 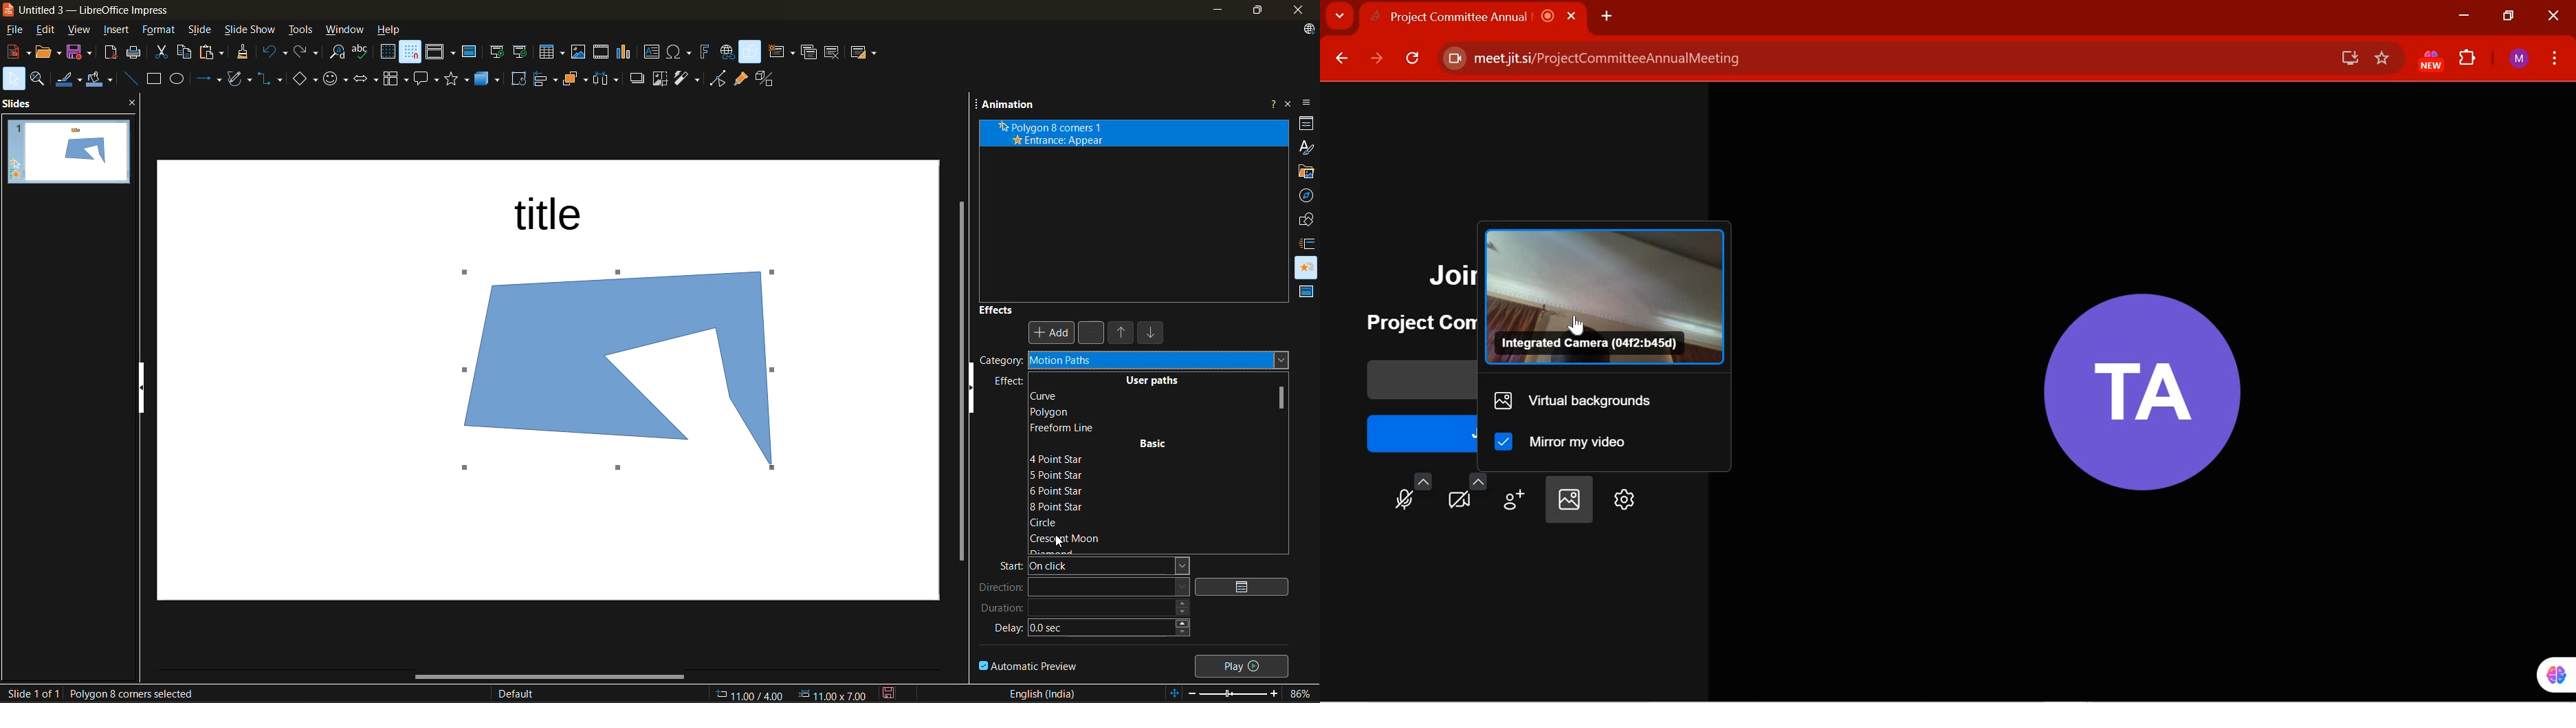 What do you see at coordinates (1068, 506) in the screenshot?
I see `8 point star` at bounding box center [1068, 506].